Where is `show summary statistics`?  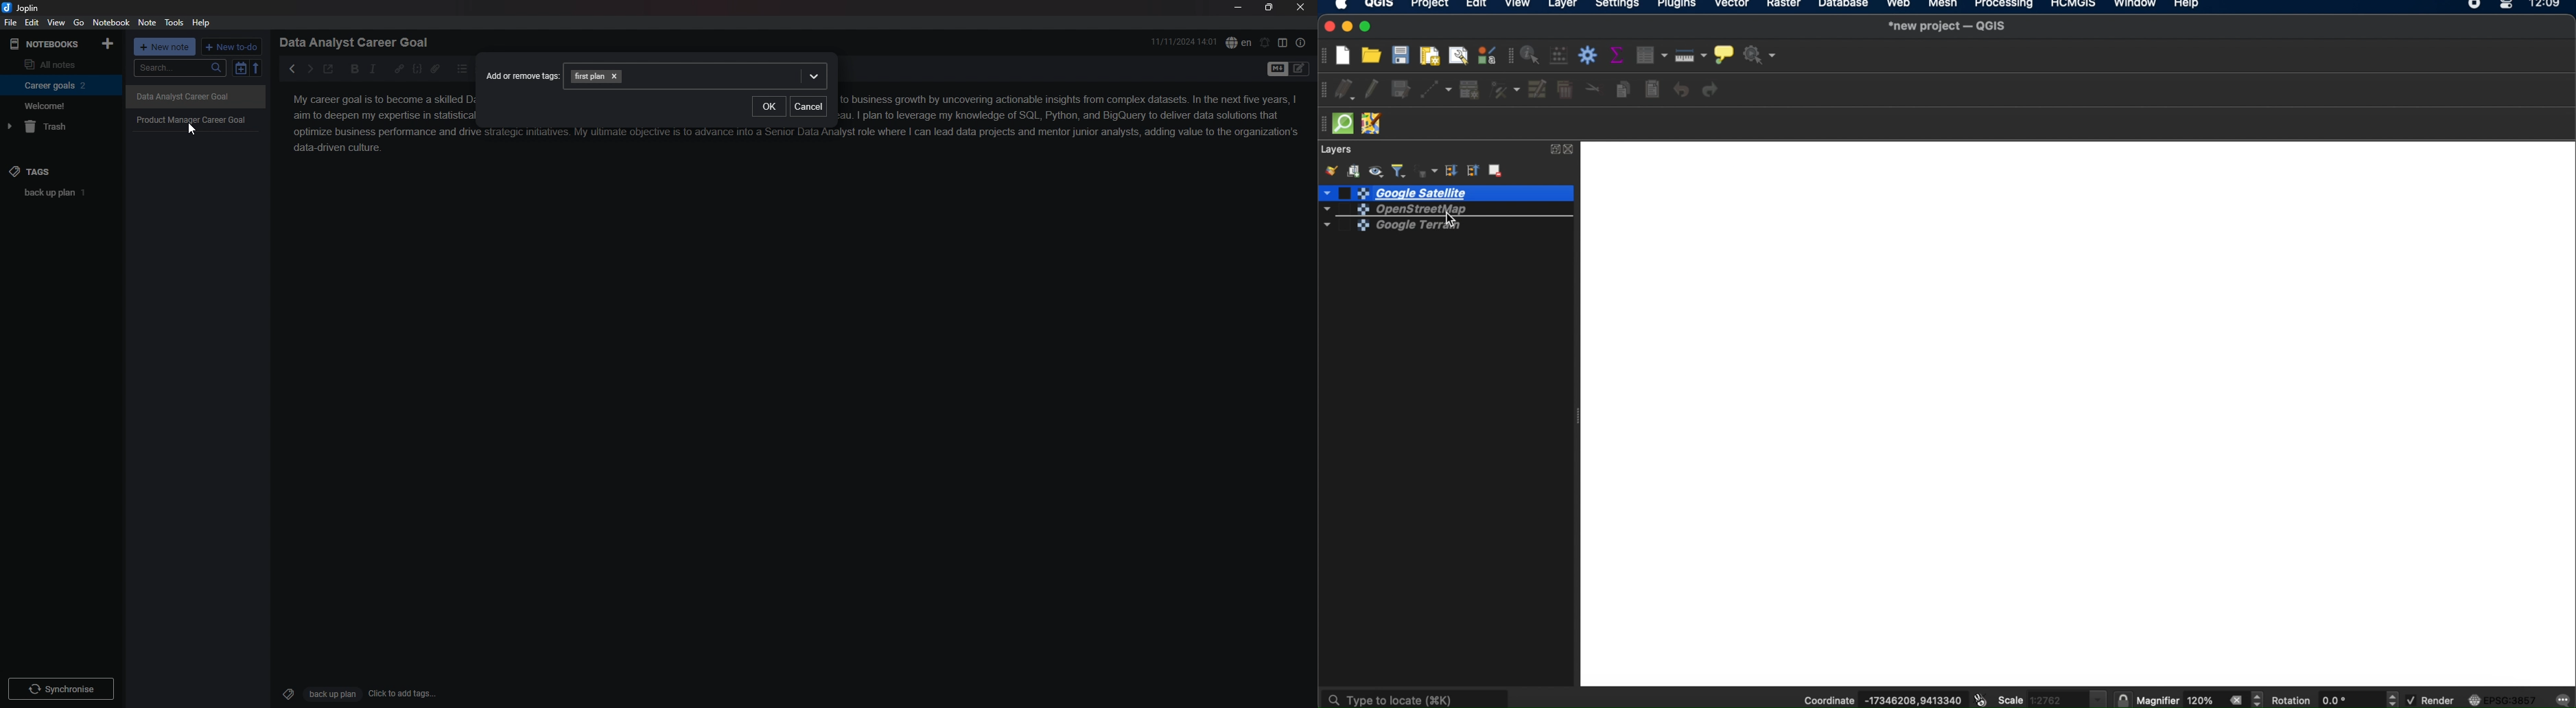 show summary statistics is located at coordinates (1619, 55).